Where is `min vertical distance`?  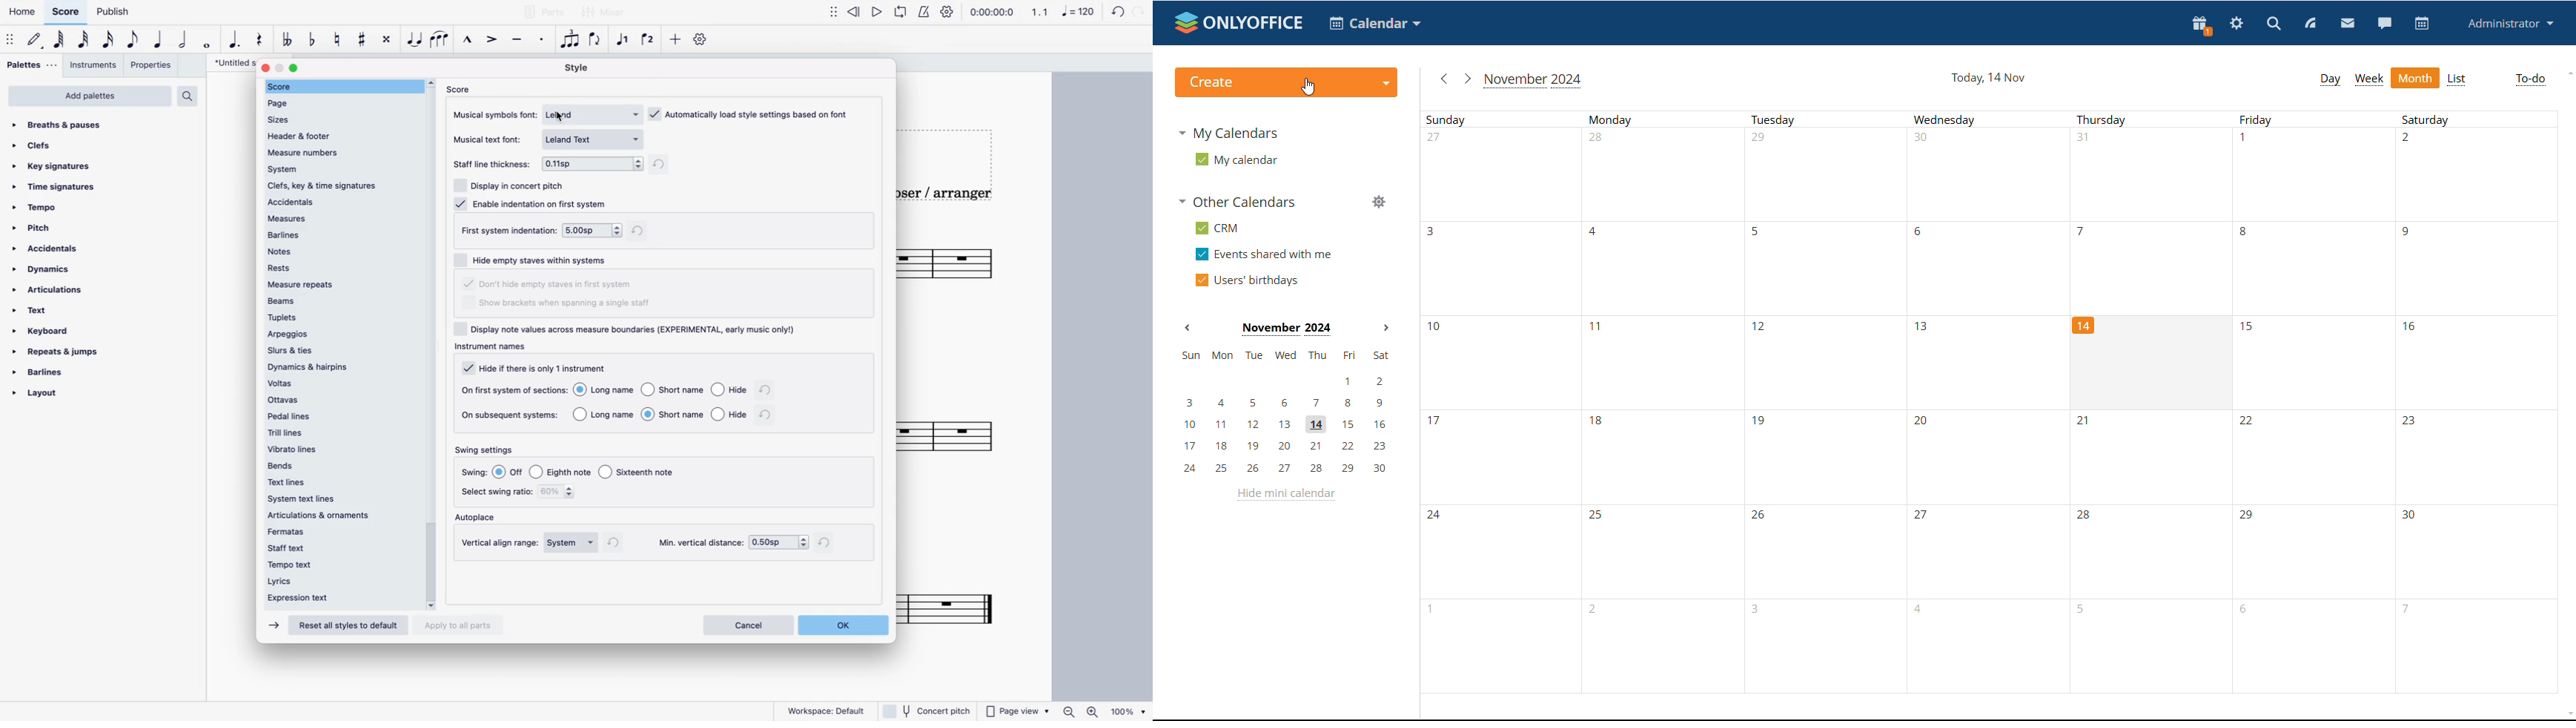
min vertical distance is located at coordinates (699, 543).